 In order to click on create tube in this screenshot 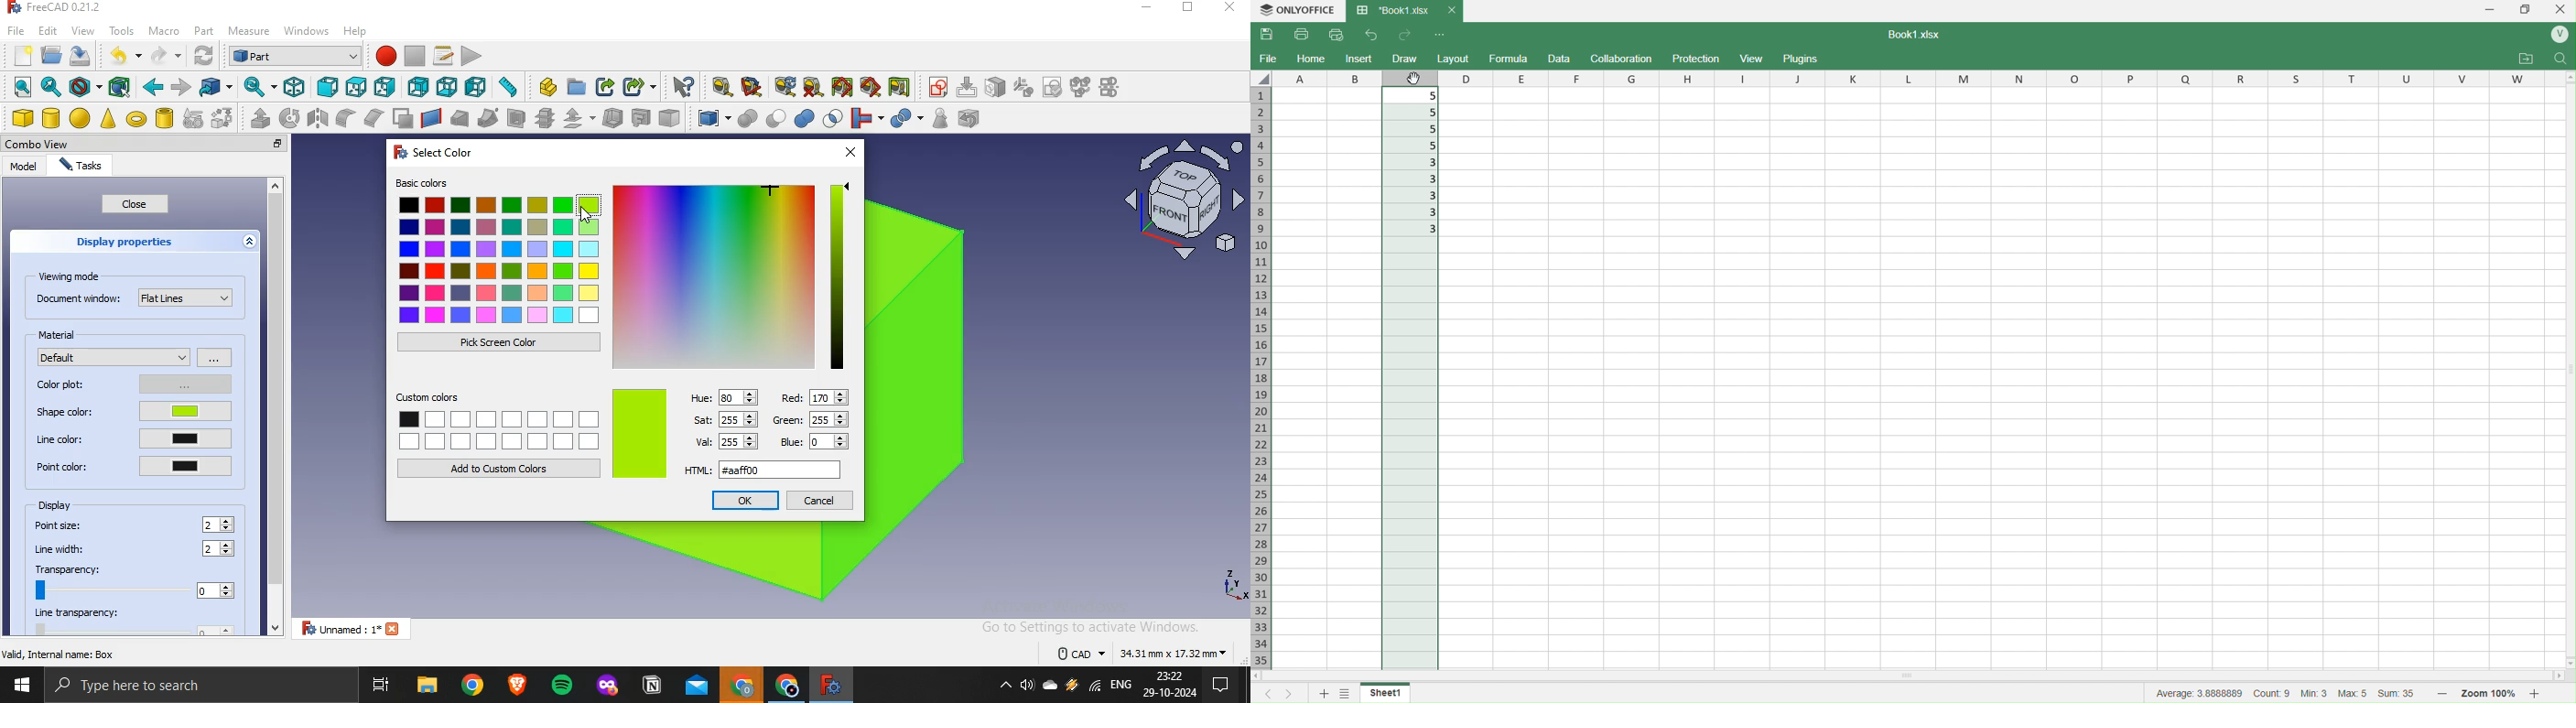, I will do `click(164, 118)`.